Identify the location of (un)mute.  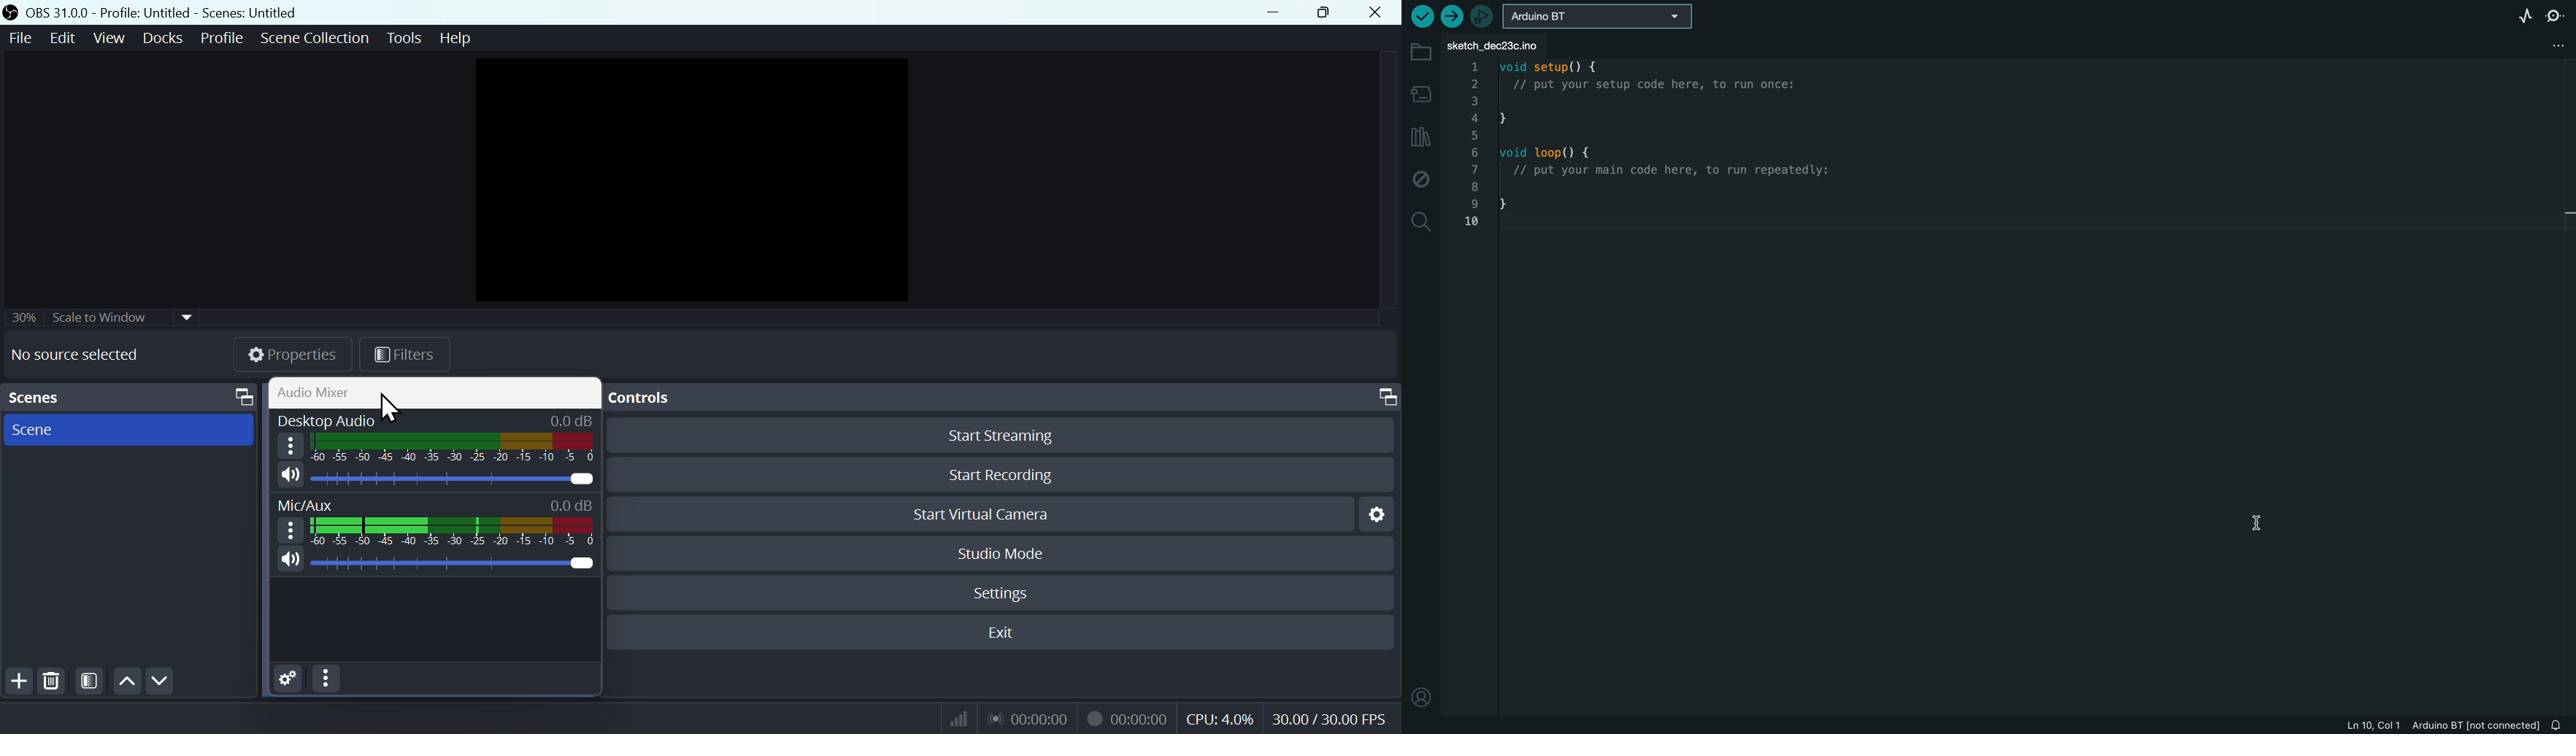
(290, 476).